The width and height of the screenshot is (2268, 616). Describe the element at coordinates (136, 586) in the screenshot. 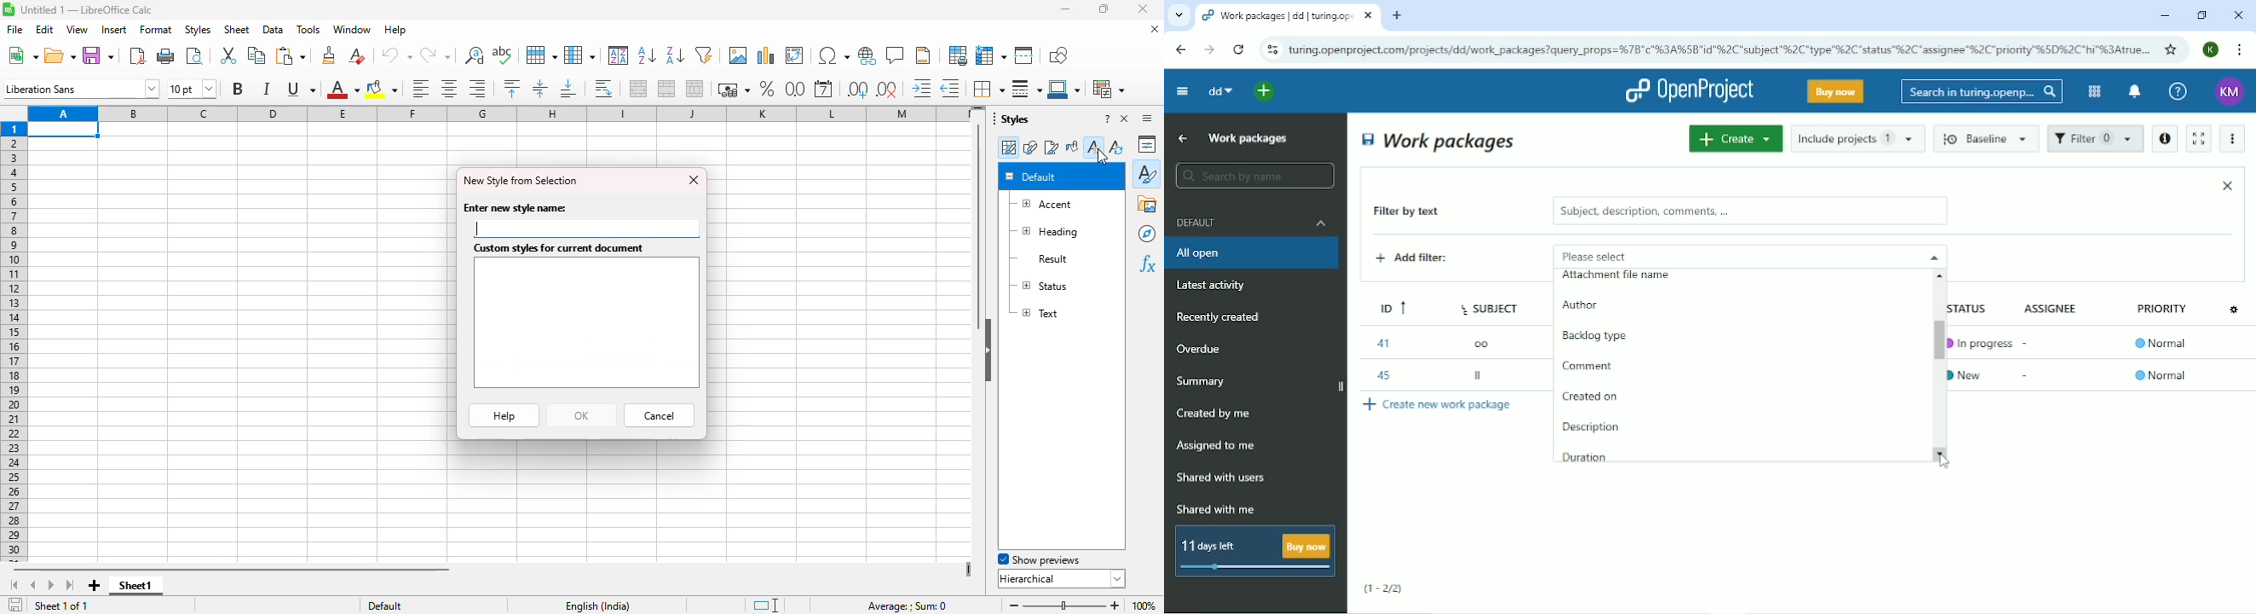

I see `sheet1` at that location.